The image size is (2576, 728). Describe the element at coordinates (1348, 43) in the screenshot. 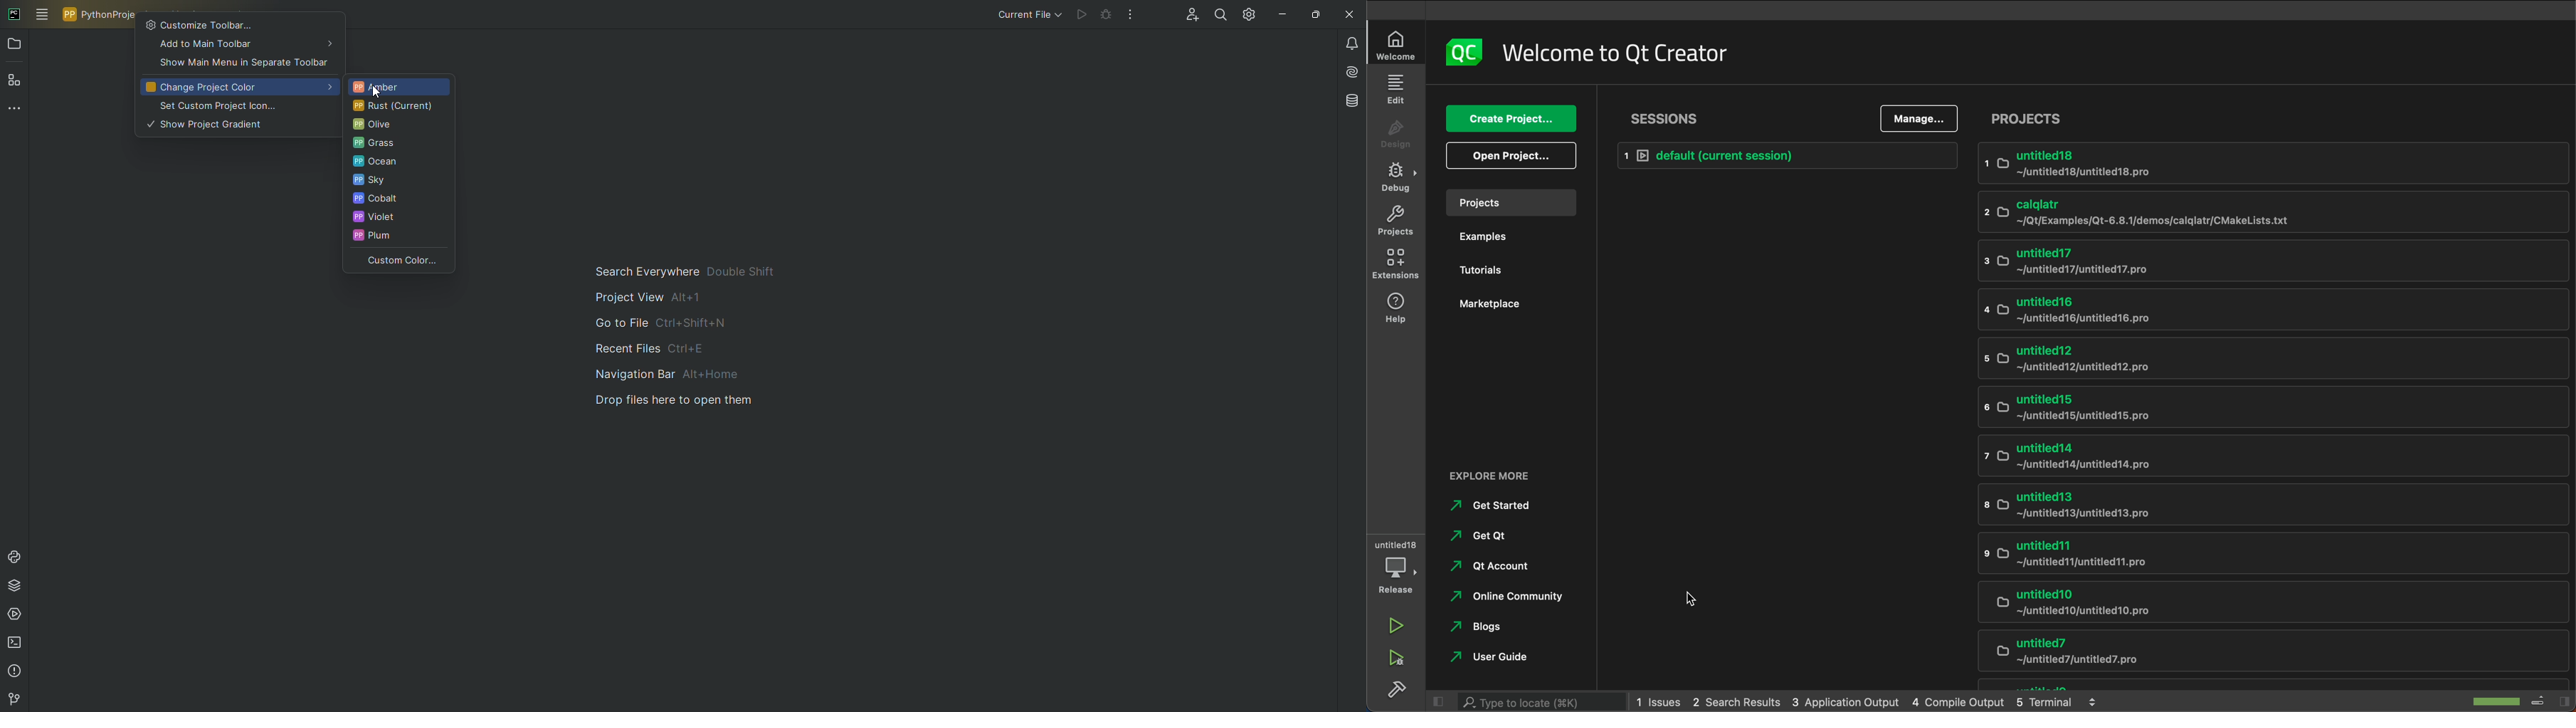

I see `Notifications` at that location.